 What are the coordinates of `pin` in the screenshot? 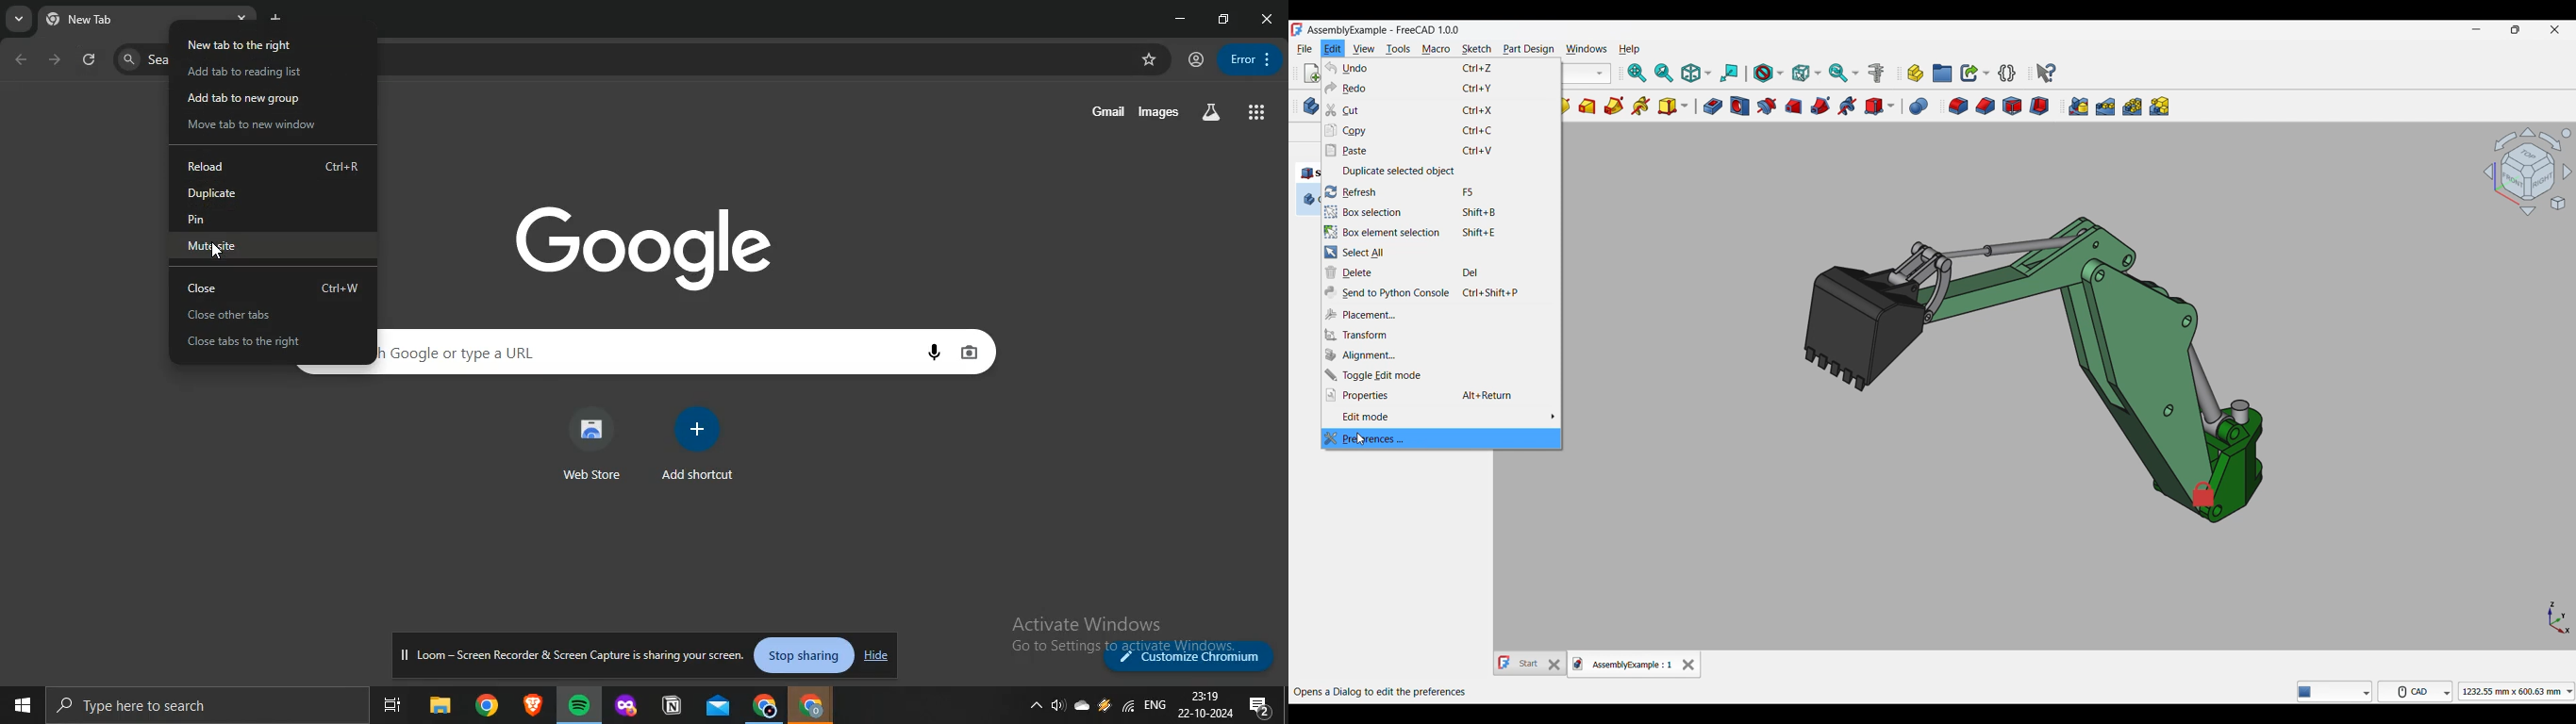 It's located at (270, 221).